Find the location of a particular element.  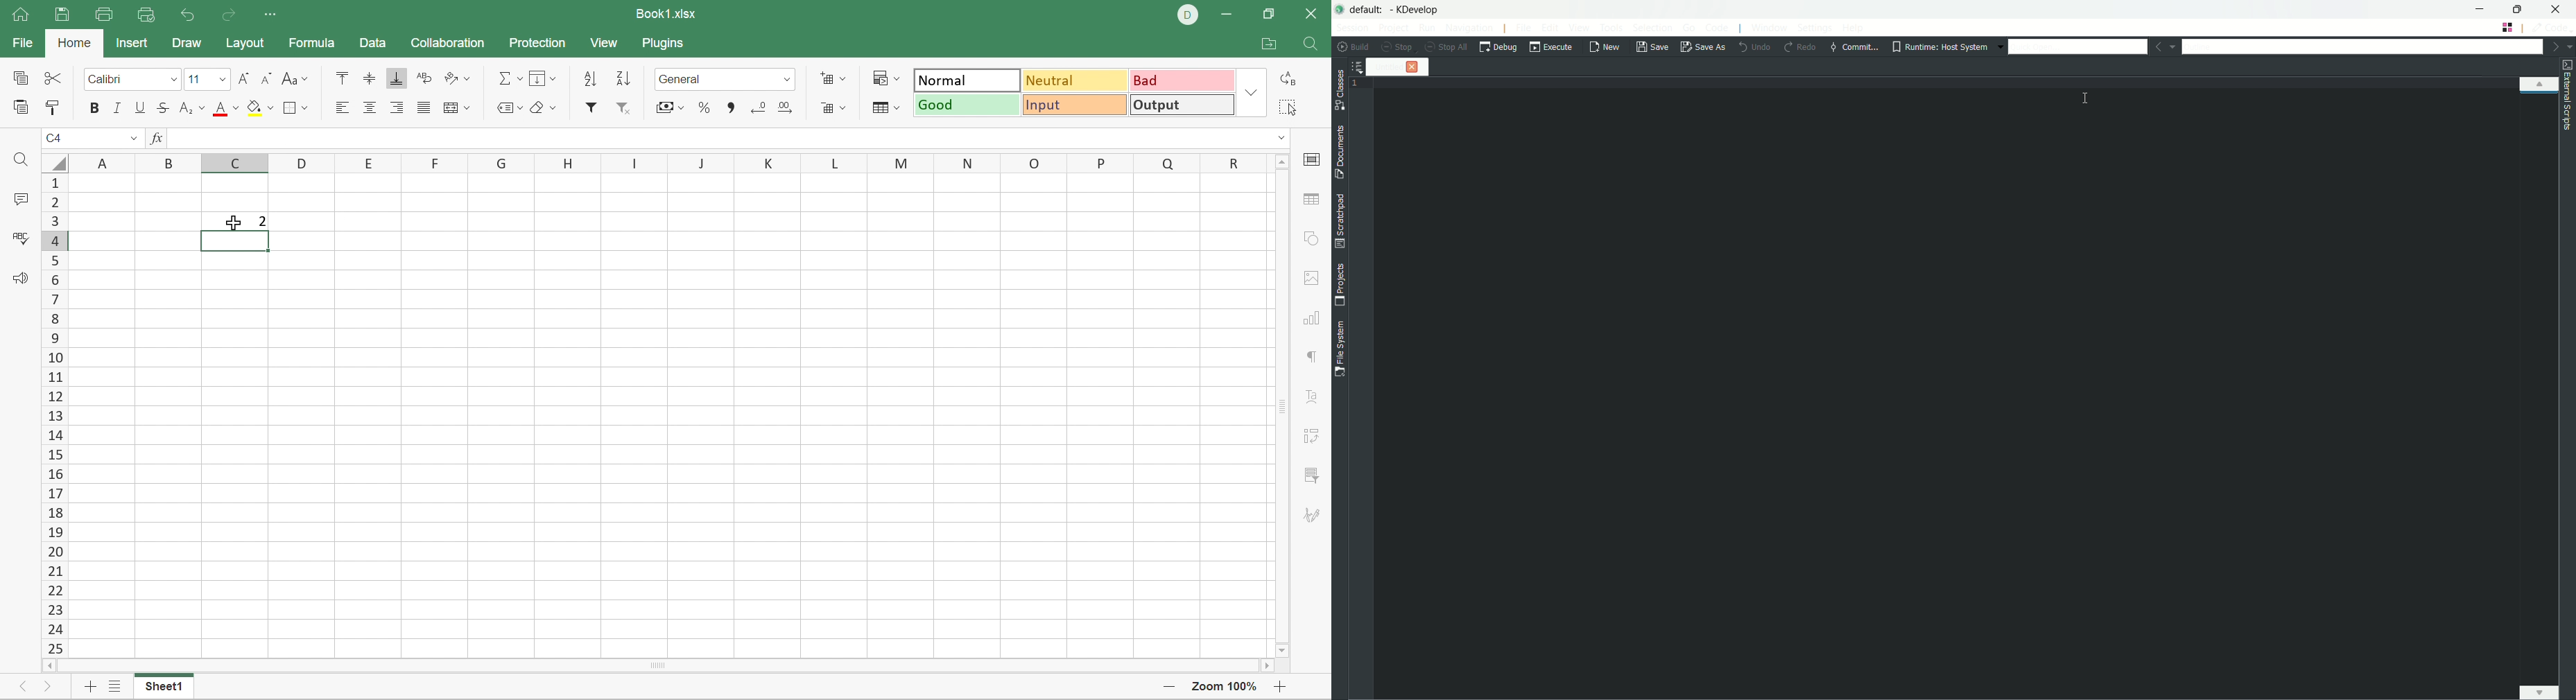

stop is located at coordinates (1397, 47).